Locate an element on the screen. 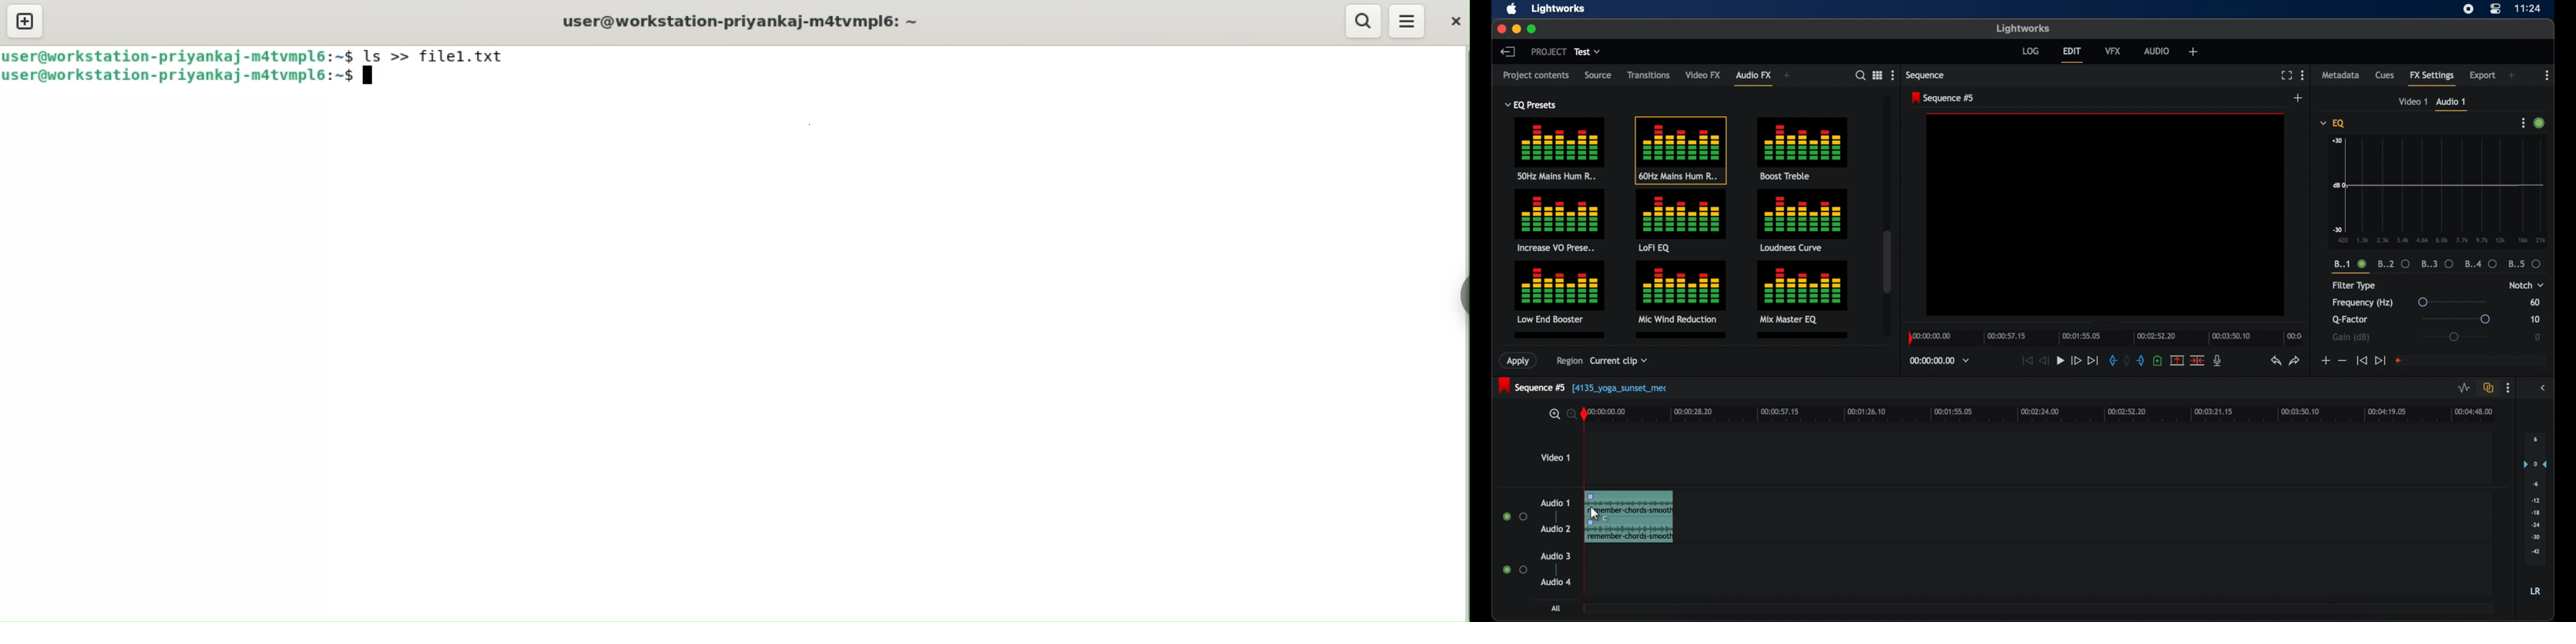  test is located at coordinates (1587, 52).